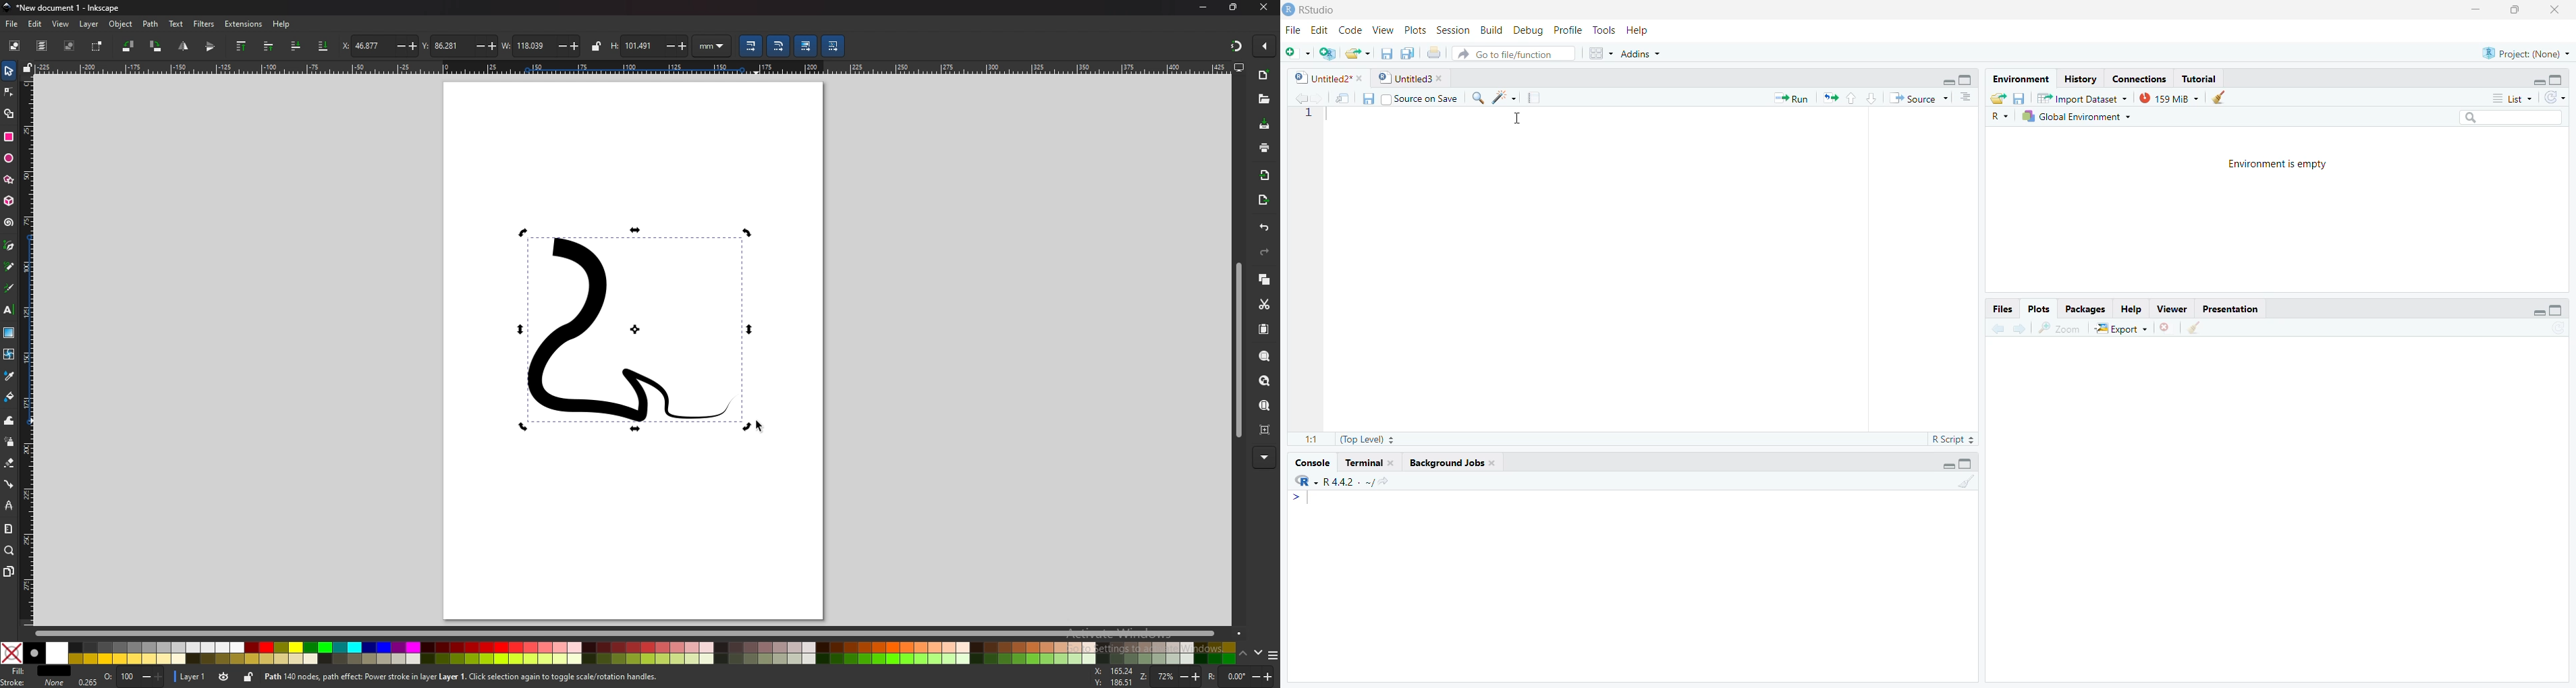 This screenshot has width=2576, height=700. What do you see at coordinates (1967, 80) in the screenshot?
I see `Maximize` at bounding box center [1967, 80].